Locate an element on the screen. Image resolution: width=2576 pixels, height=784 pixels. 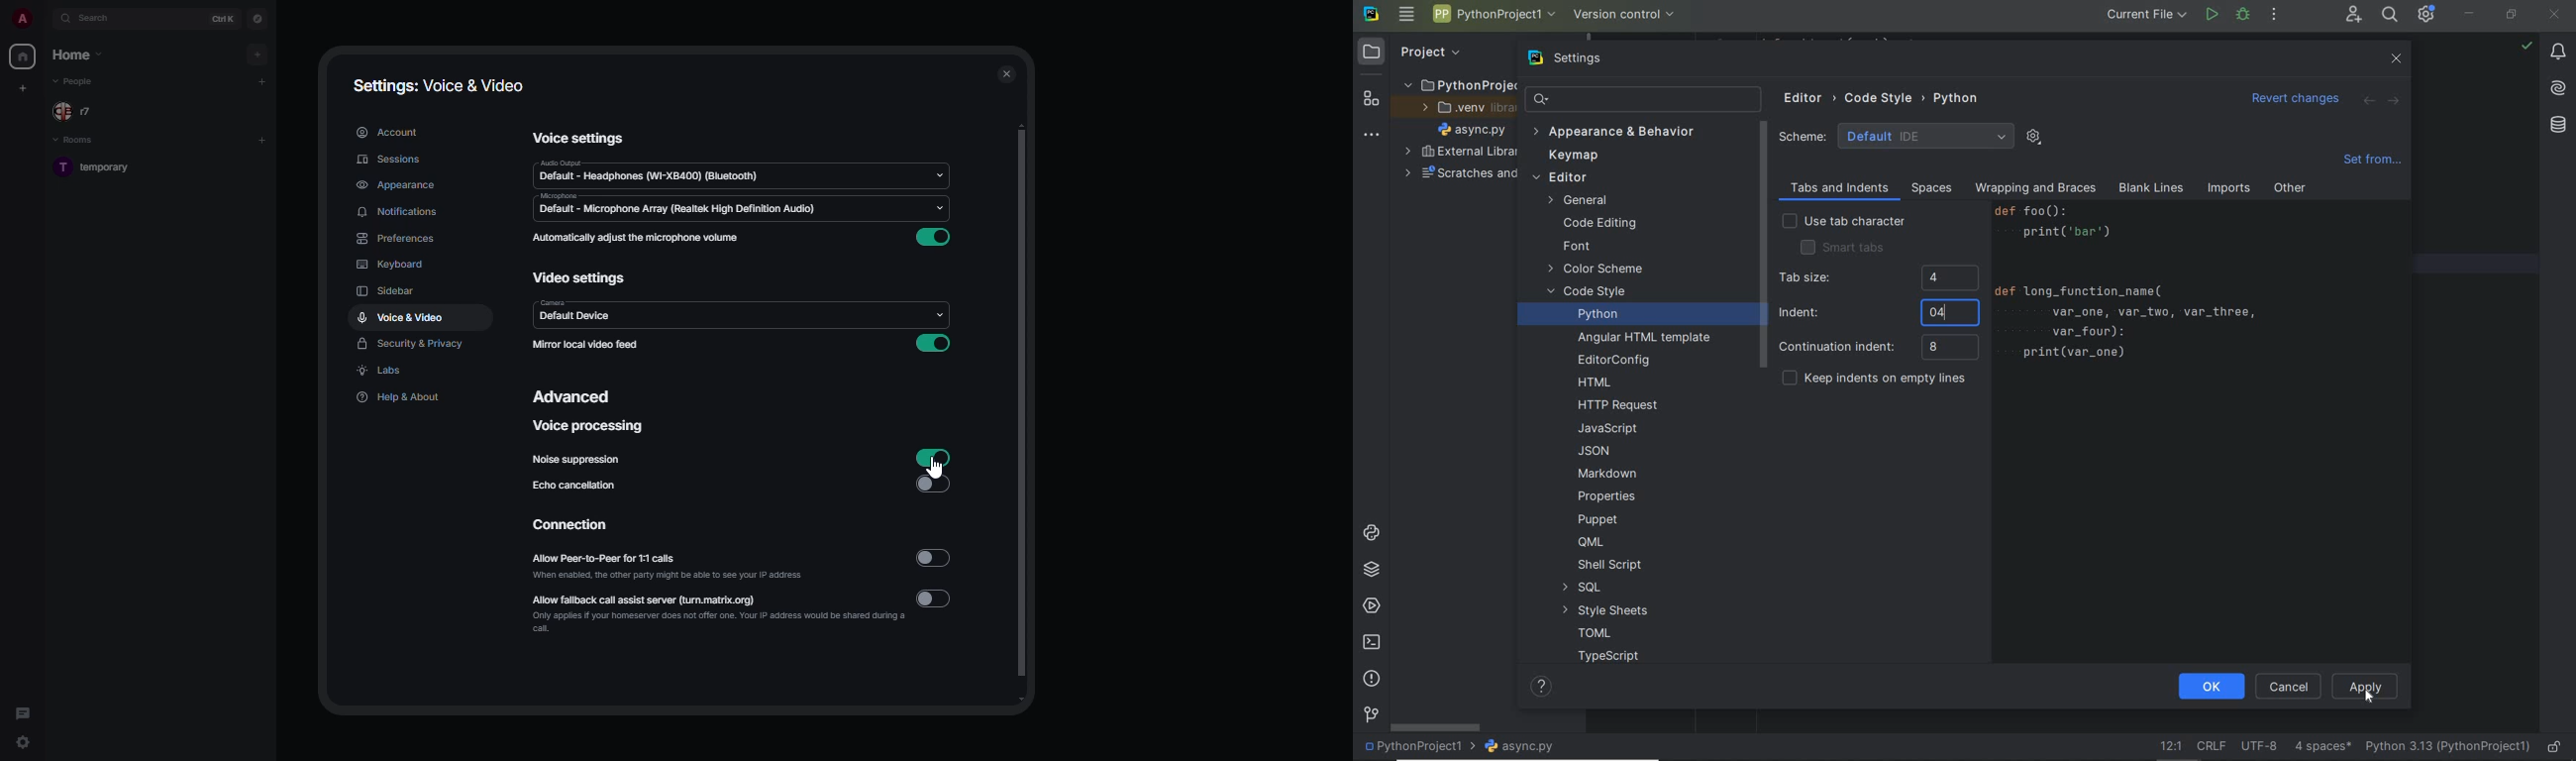
terminal is located at coordinates (1372, 643).